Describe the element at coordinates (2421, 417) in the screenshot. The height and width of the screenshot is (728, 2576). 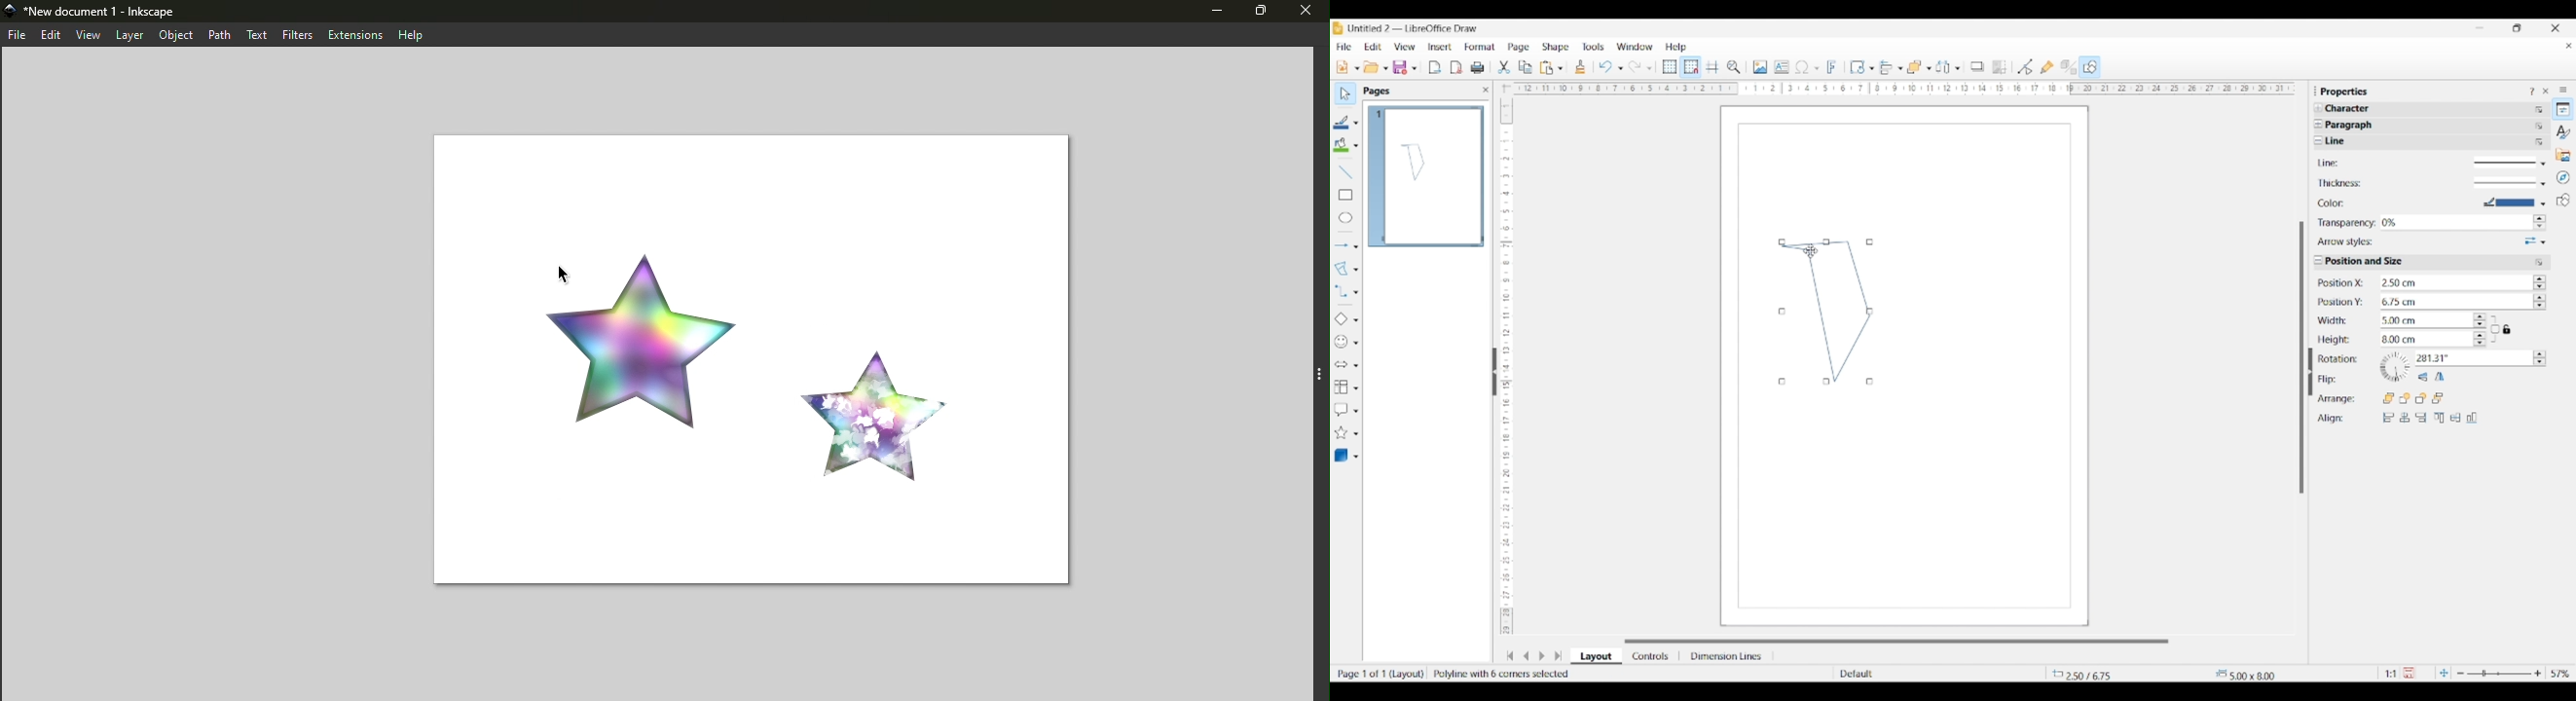
I see `Align right` at that location.